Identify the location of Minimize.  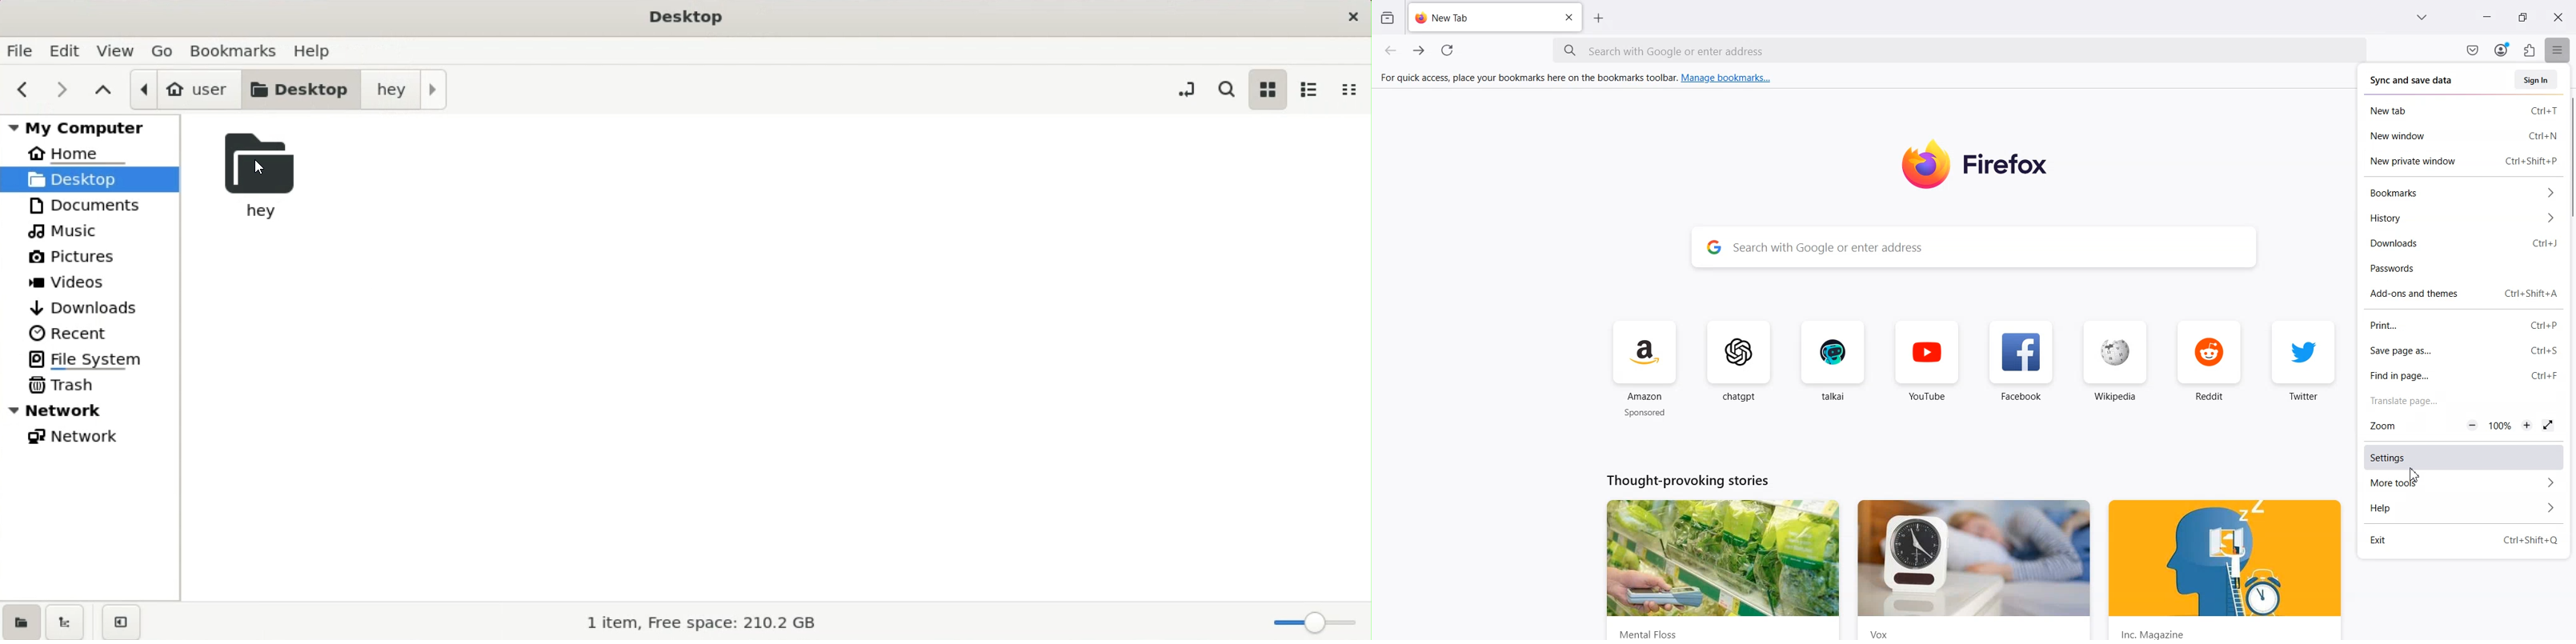
(2486, 18).